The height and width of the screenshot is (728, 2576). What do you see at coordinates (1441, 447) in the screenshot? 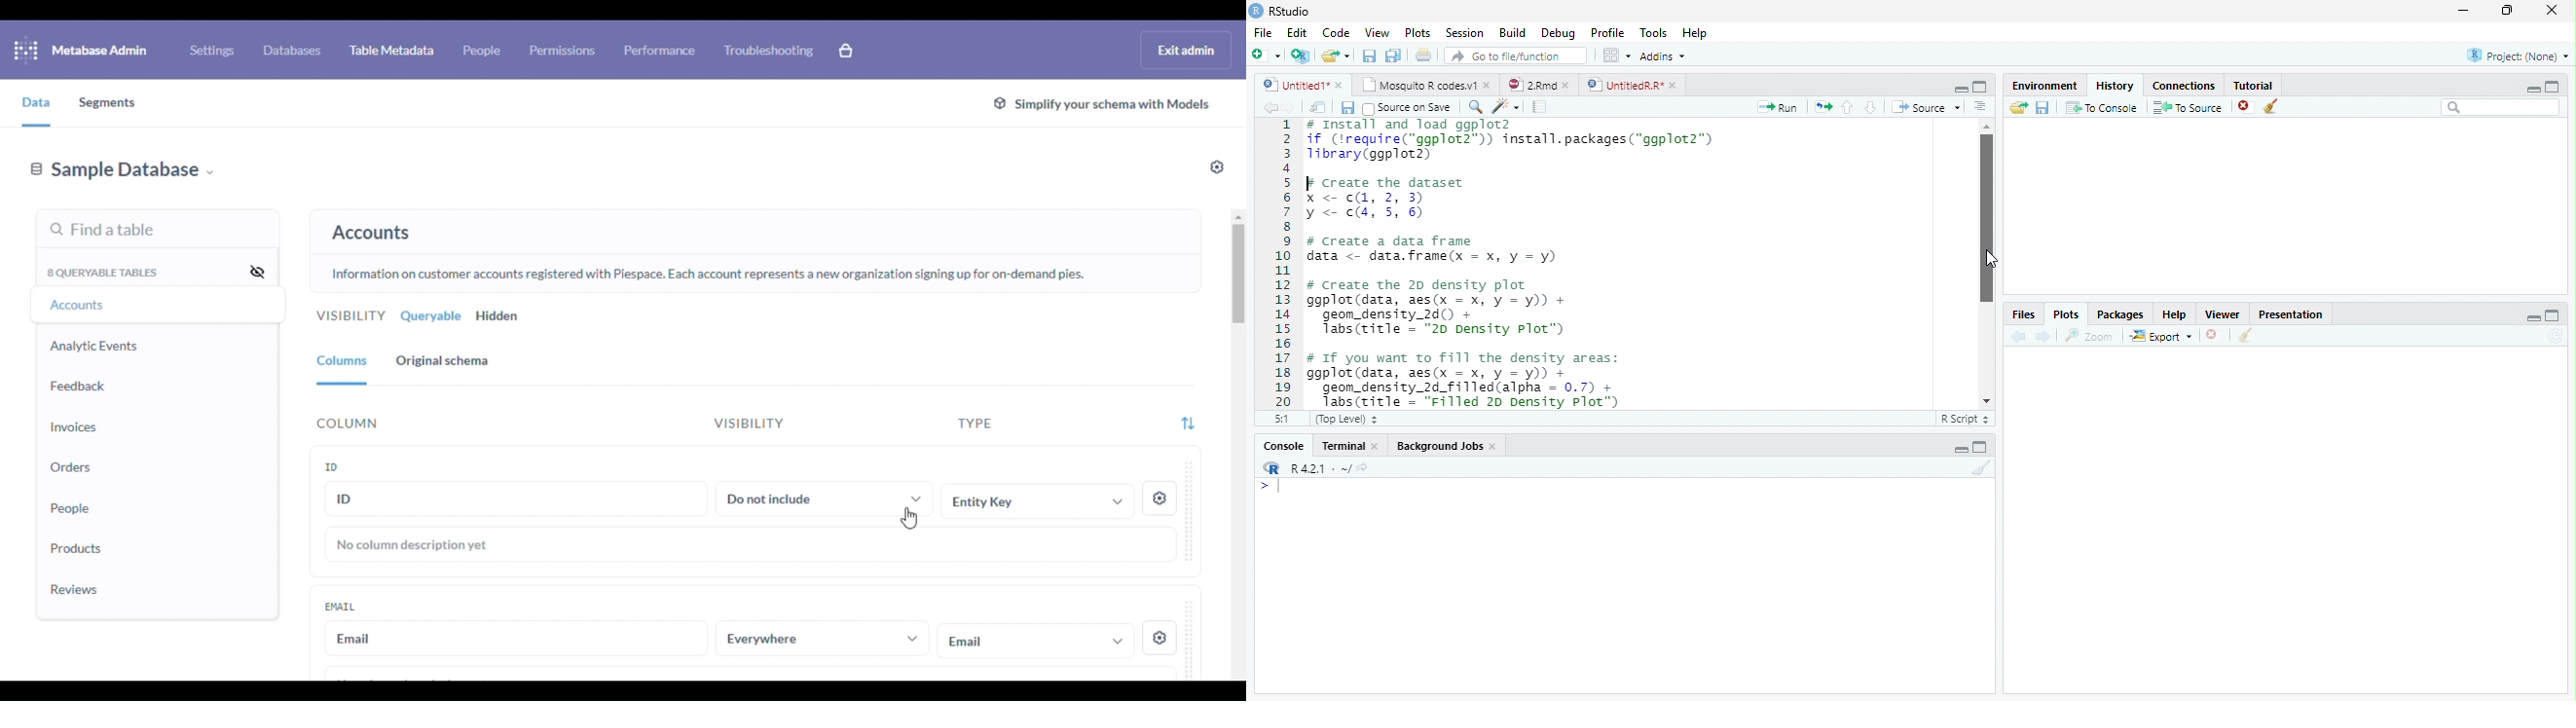
I see `Background Jobs` at bounding box center [1441, 447].